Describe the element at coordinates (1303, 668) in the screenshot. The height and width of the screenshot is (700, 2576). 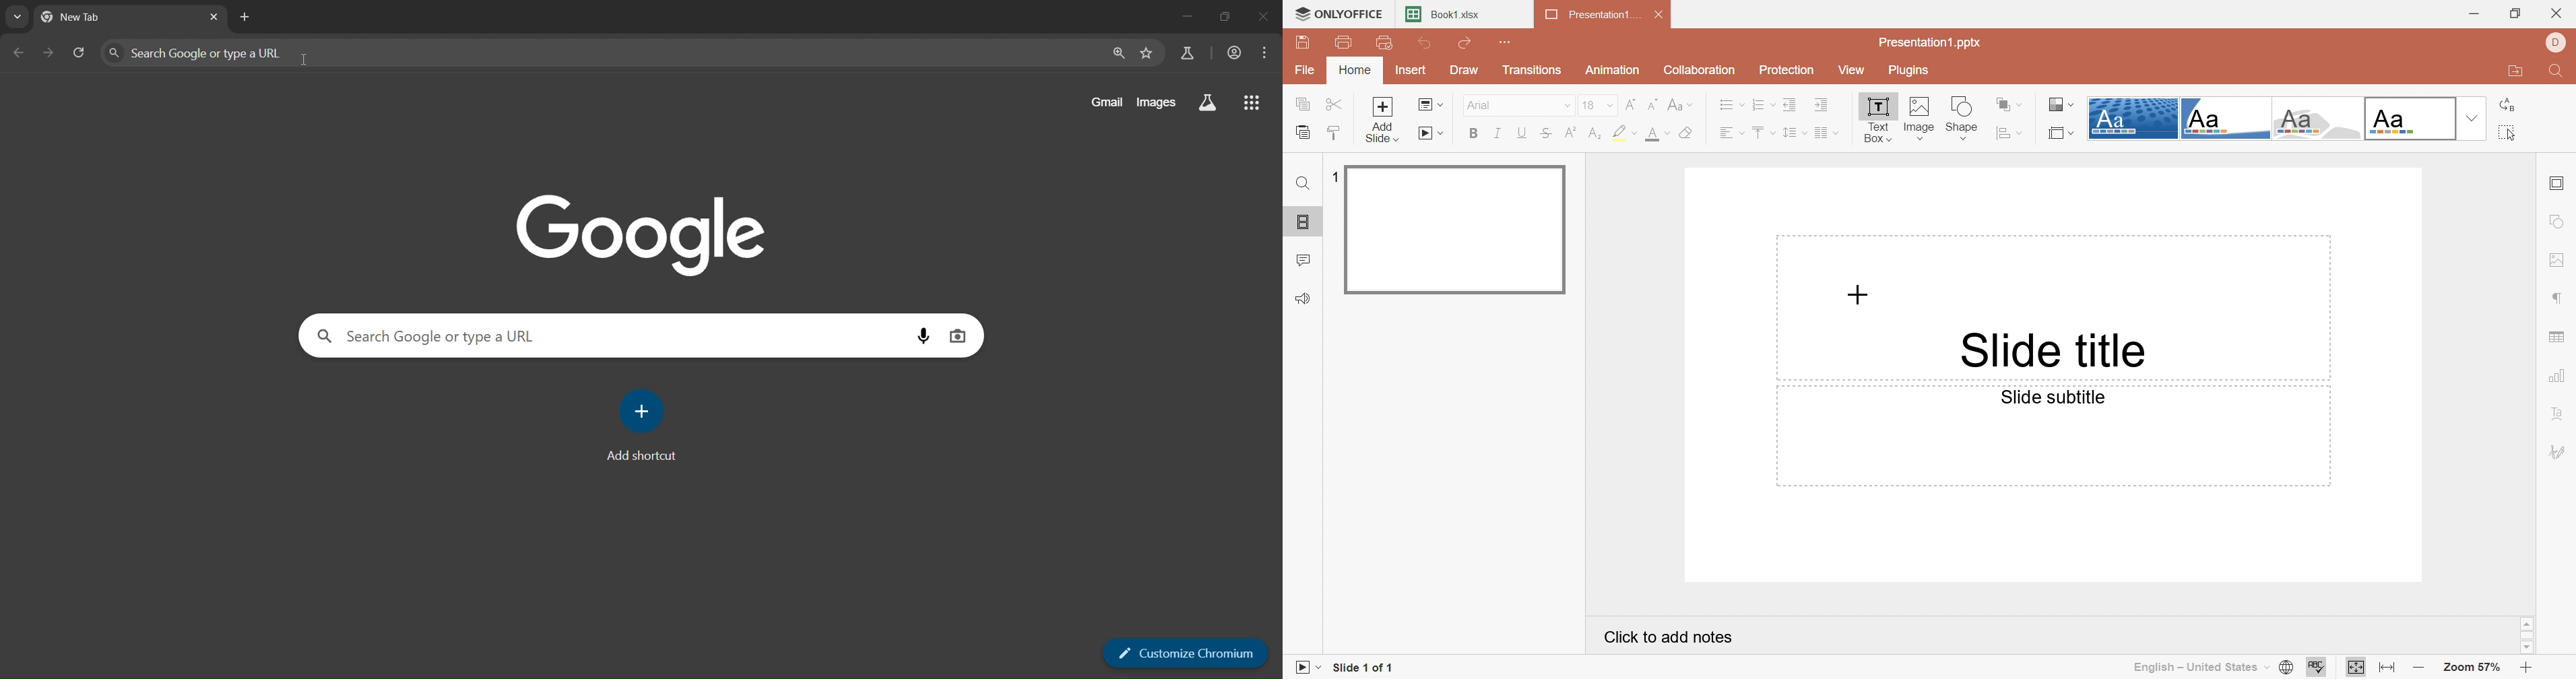
I see `Start slide` at that location.